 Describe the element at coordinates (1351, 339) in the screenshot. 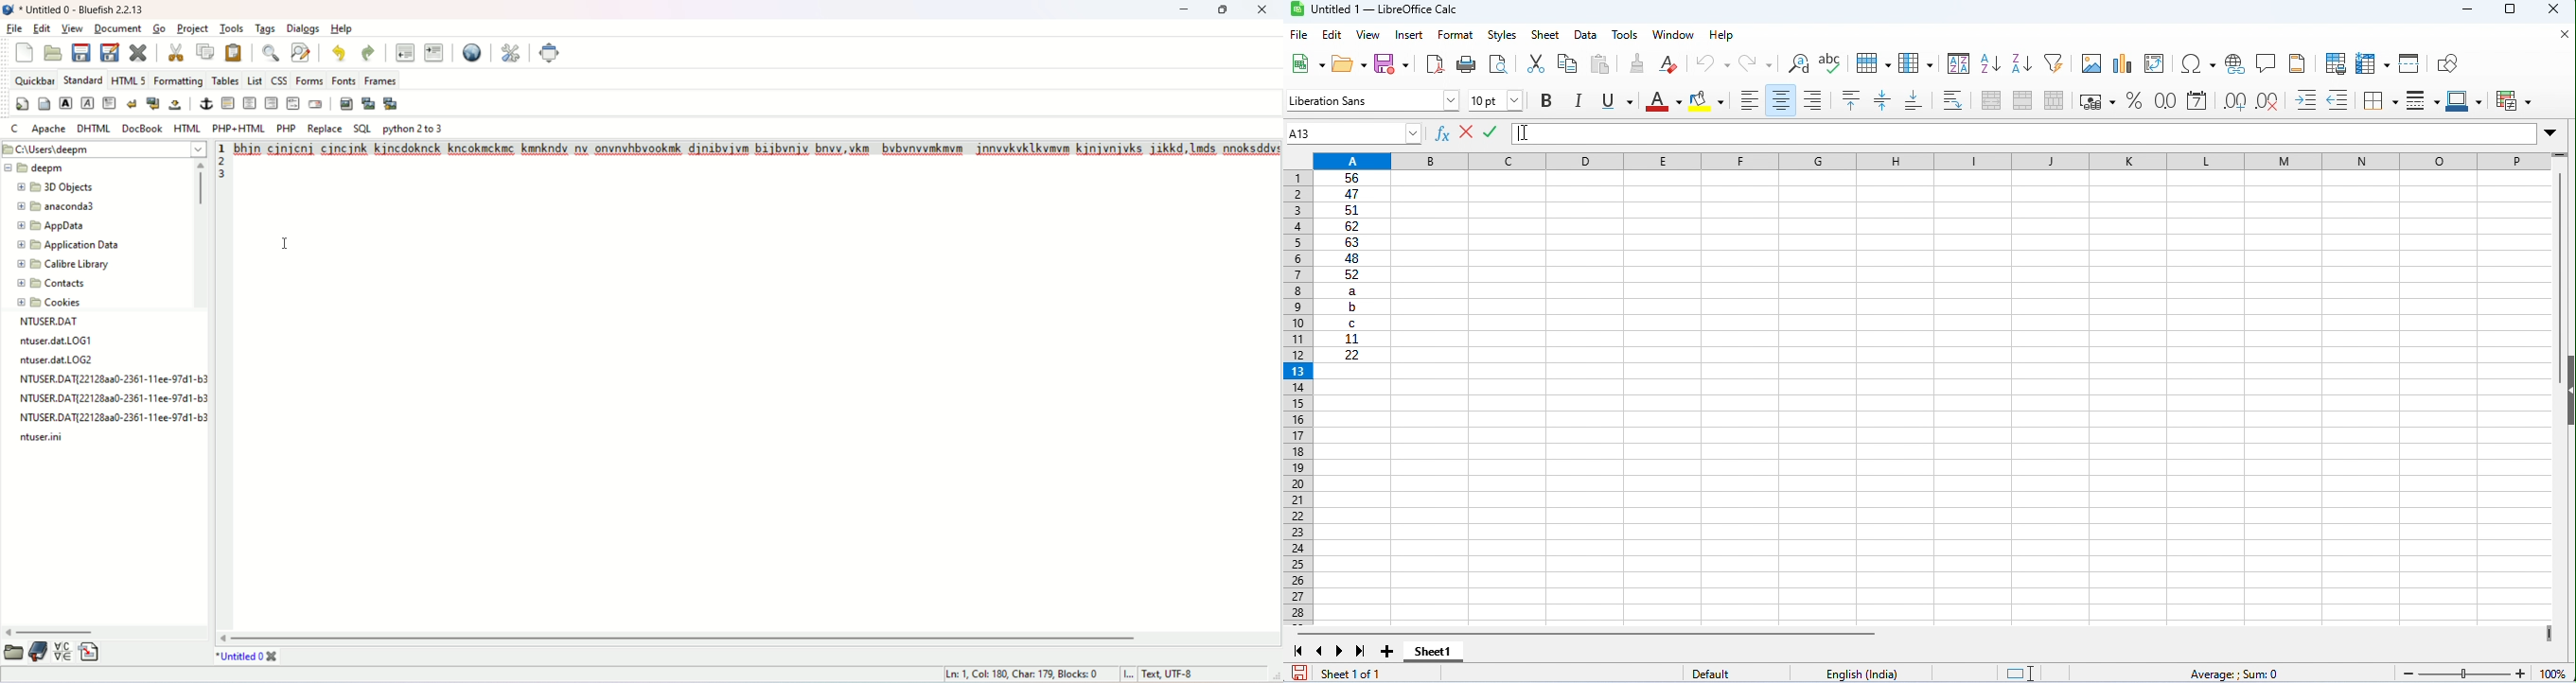

I see `11` at that location.